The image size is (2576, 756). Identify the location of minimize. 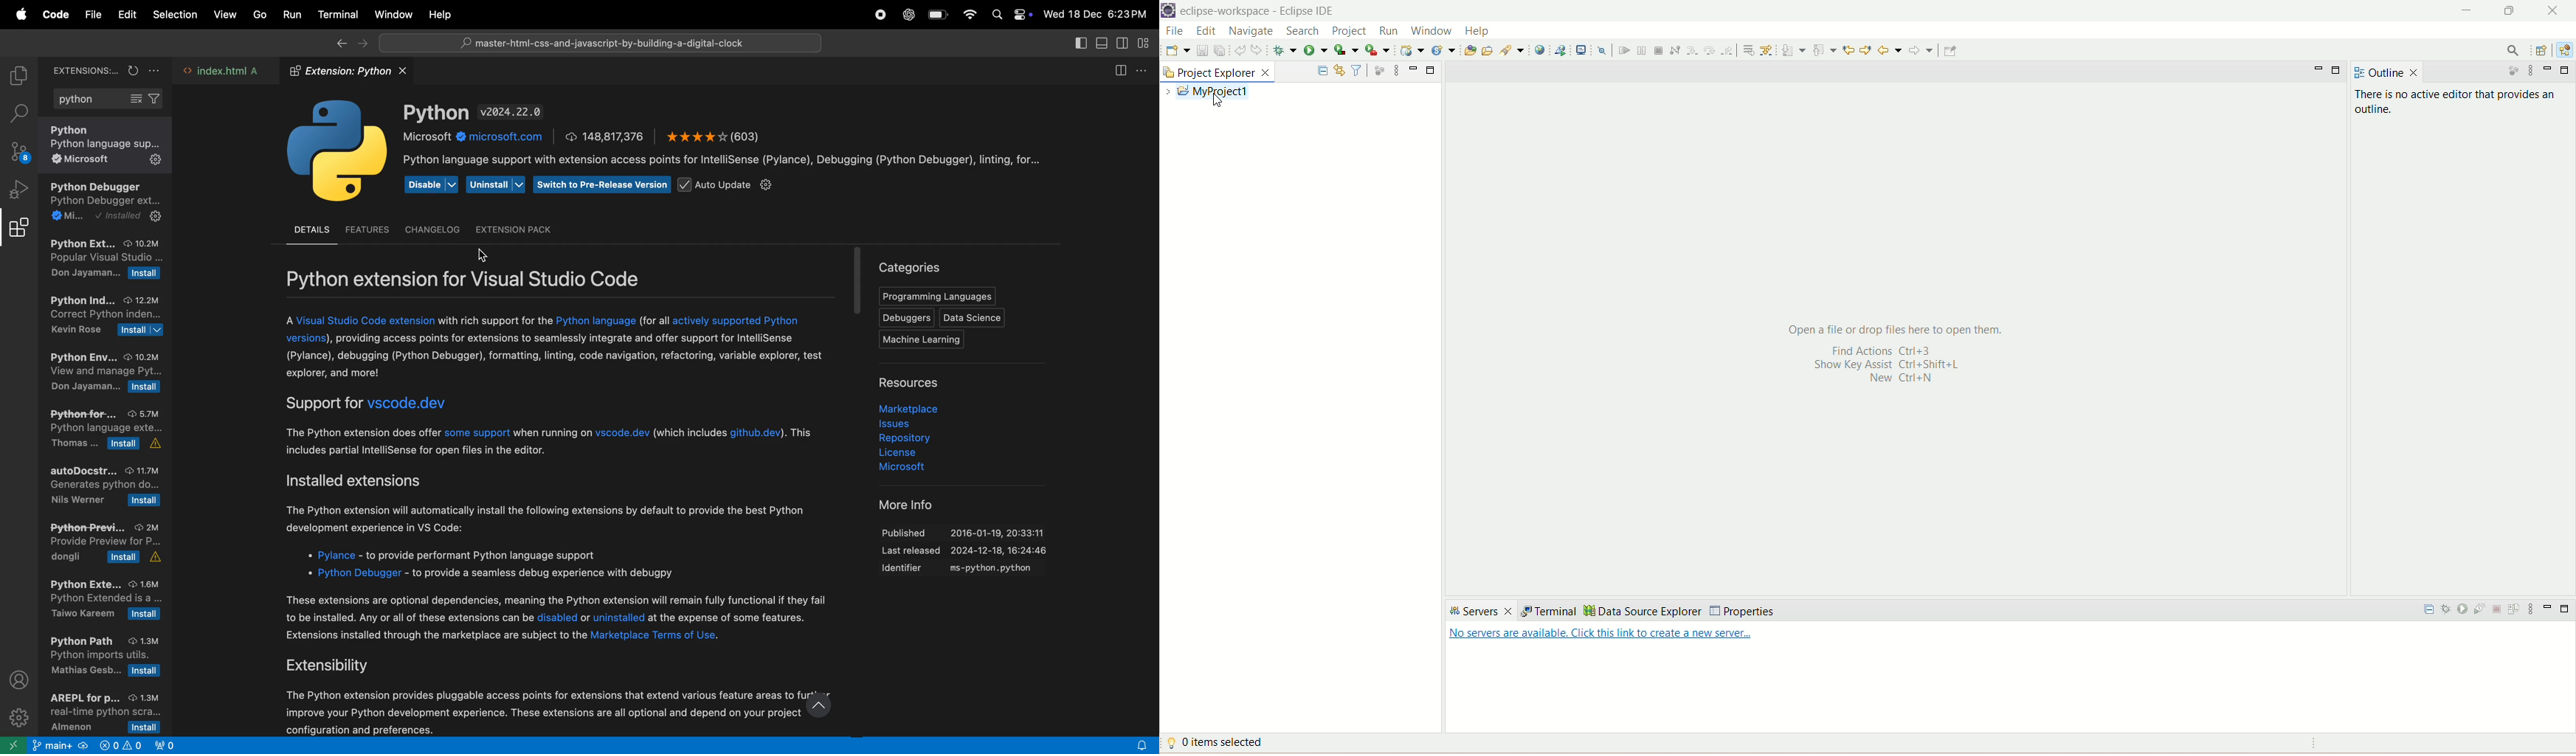
(1432, 69).